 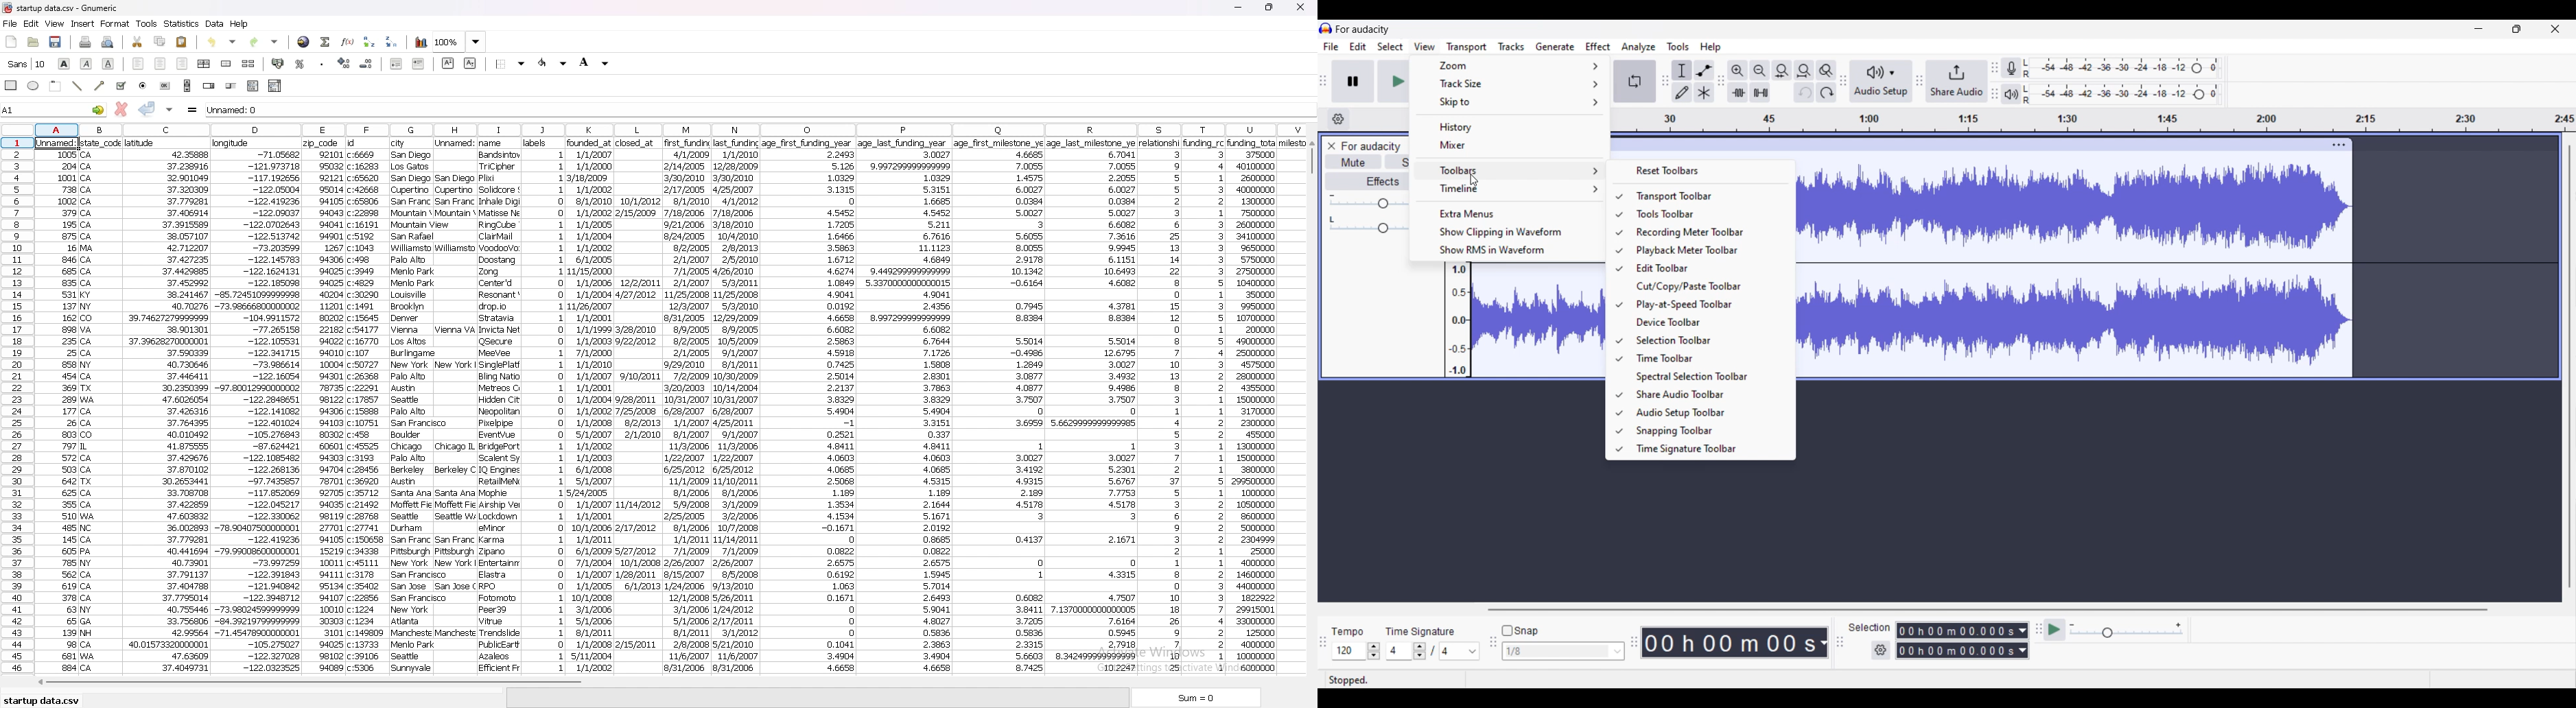 What do you see at coordinates (169, 405) in the screenshot?
I see `data` at bounding box center [169, 405].